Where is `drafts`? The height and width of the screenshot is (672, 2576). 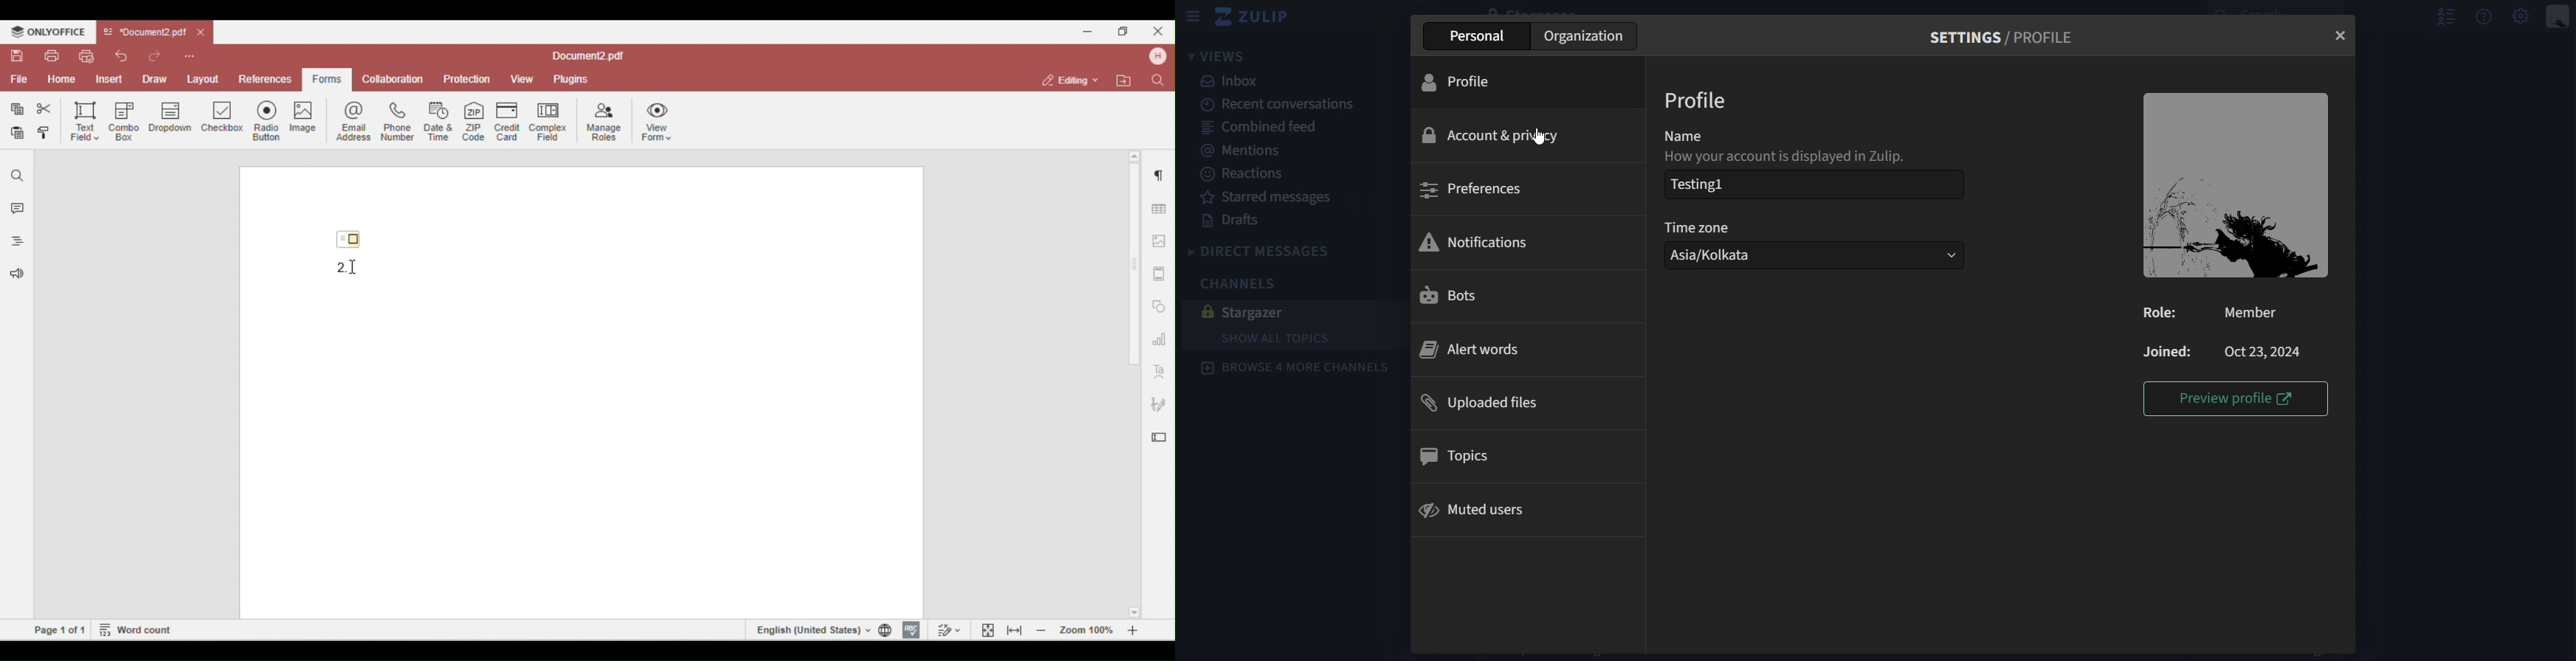
drafts is located at coordinates (1232, 220).